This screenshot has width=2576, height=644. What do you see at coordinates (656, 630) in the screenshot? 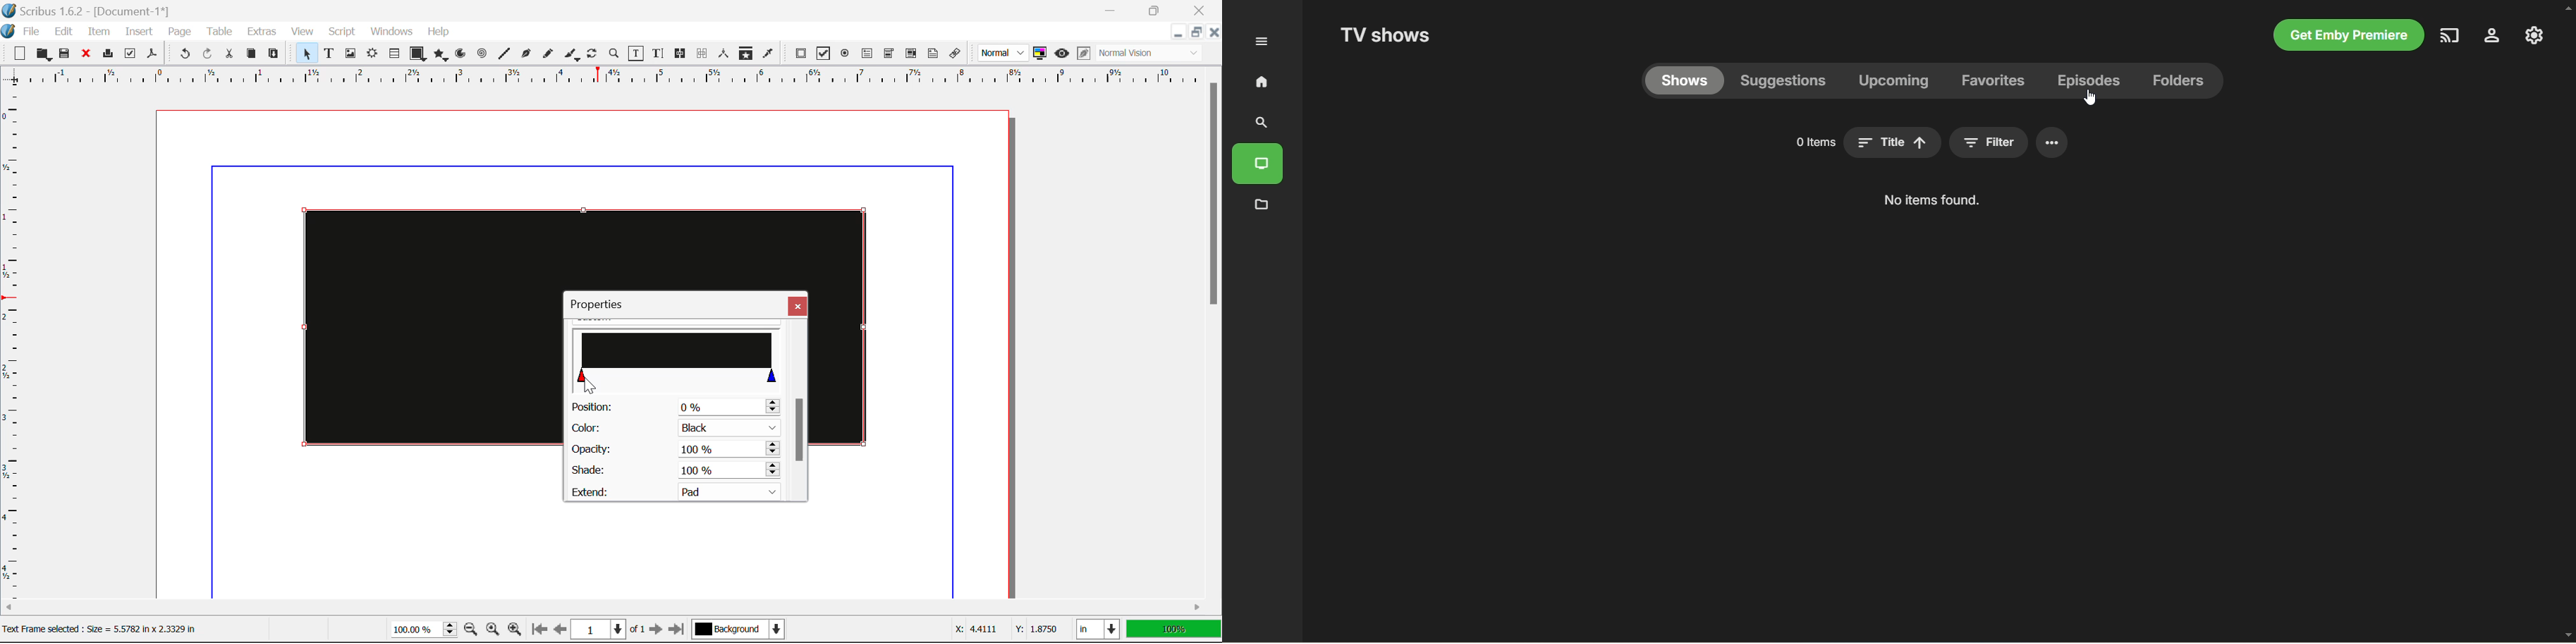
I see `Next Page` at bounding box center [656, 630].